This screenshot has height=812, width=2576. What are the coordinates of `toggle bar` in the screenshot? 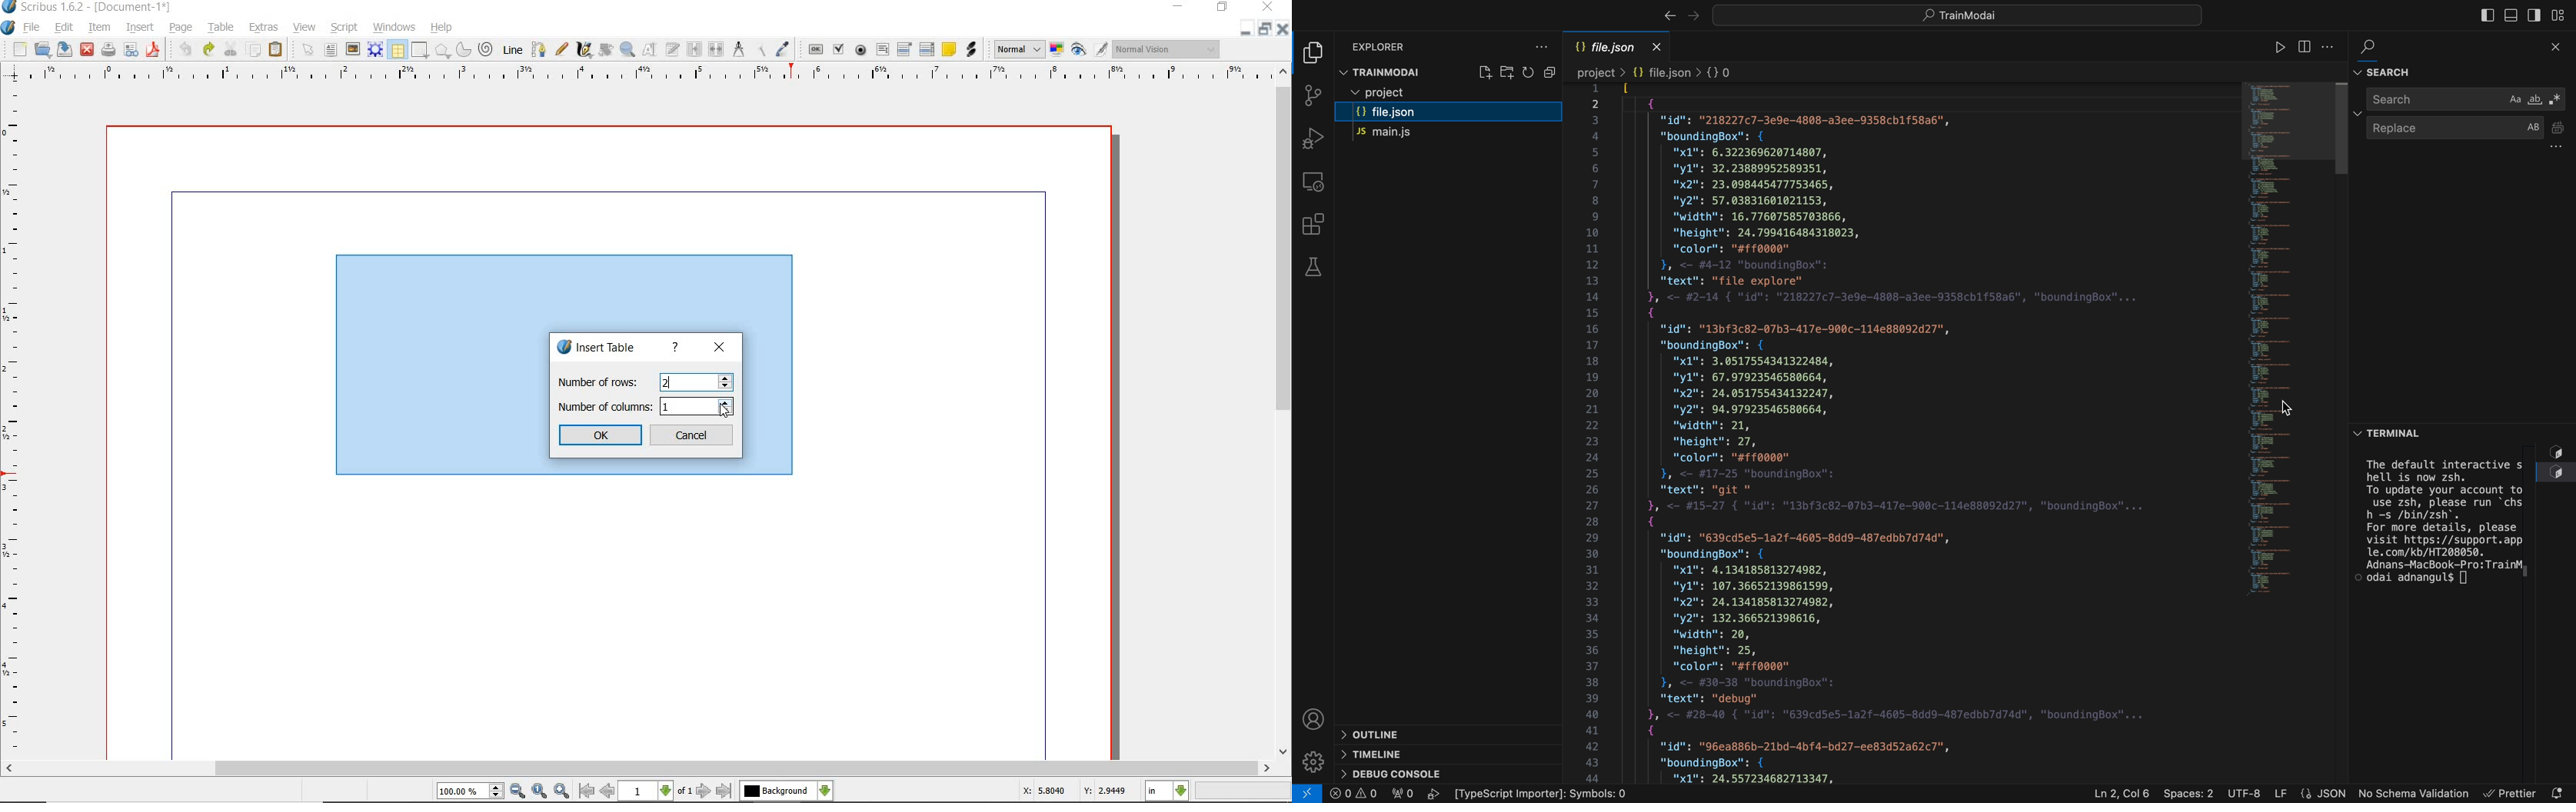 It's located at (2480, 17).